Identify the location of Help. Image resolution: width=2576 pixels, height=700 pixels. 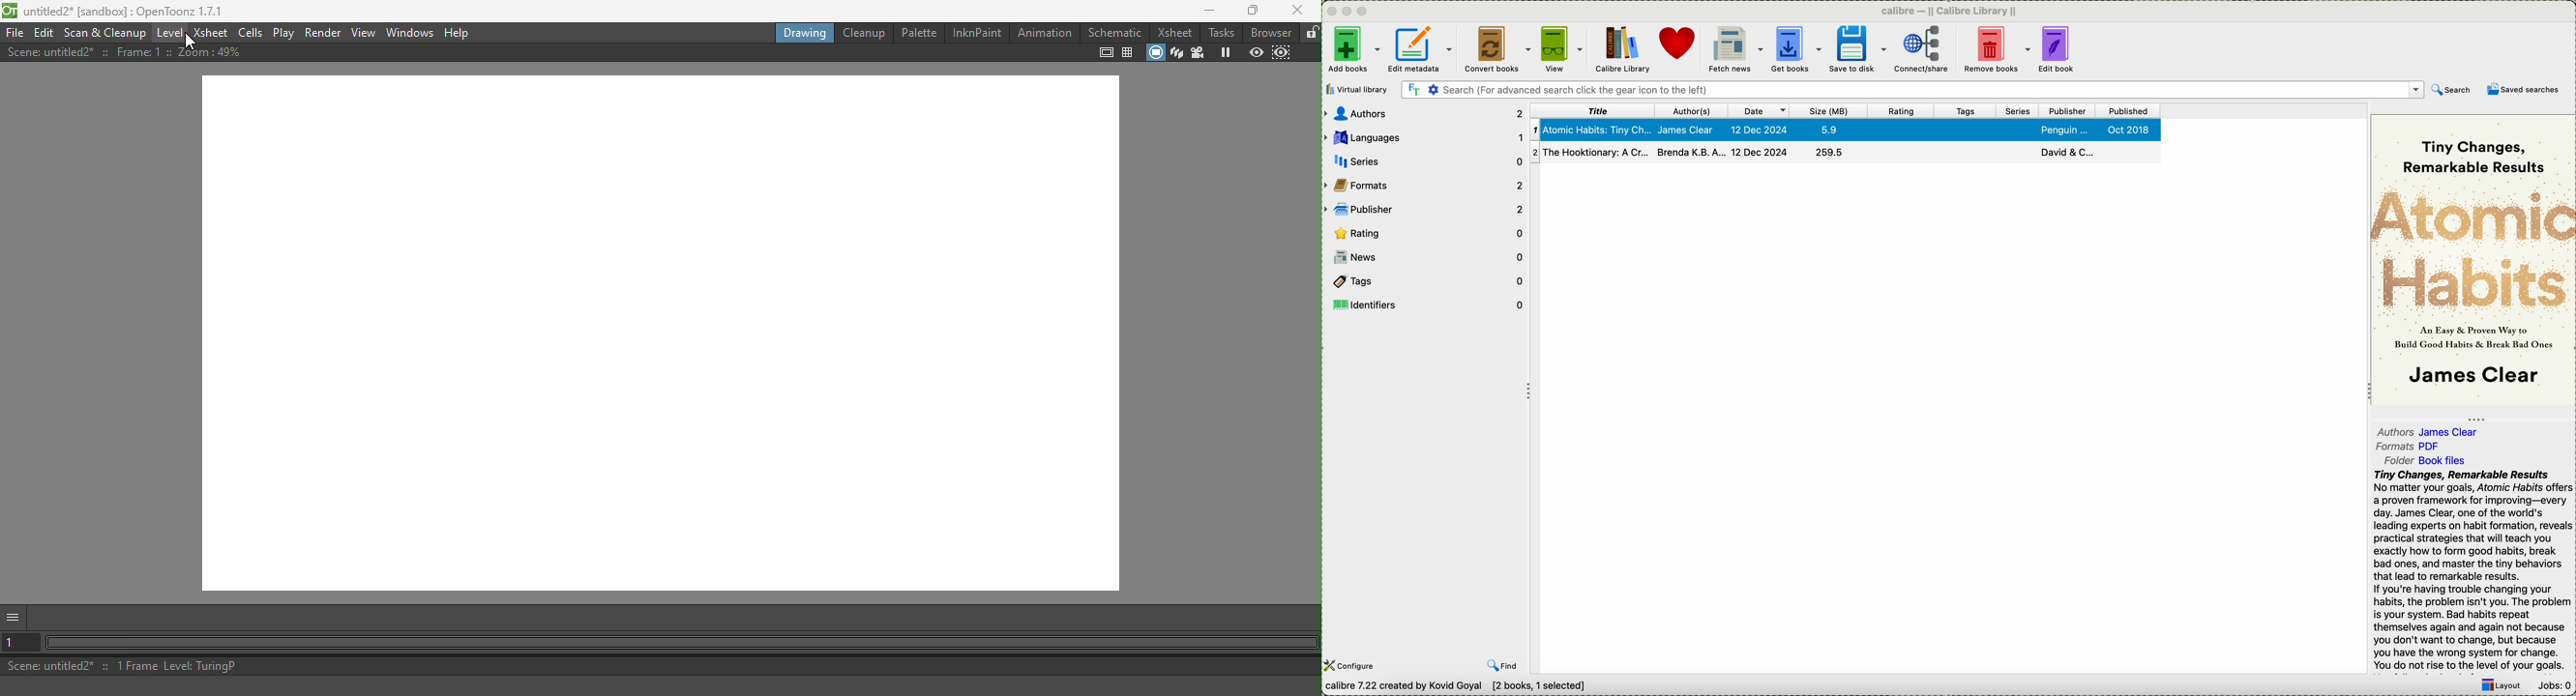
(459, 34).